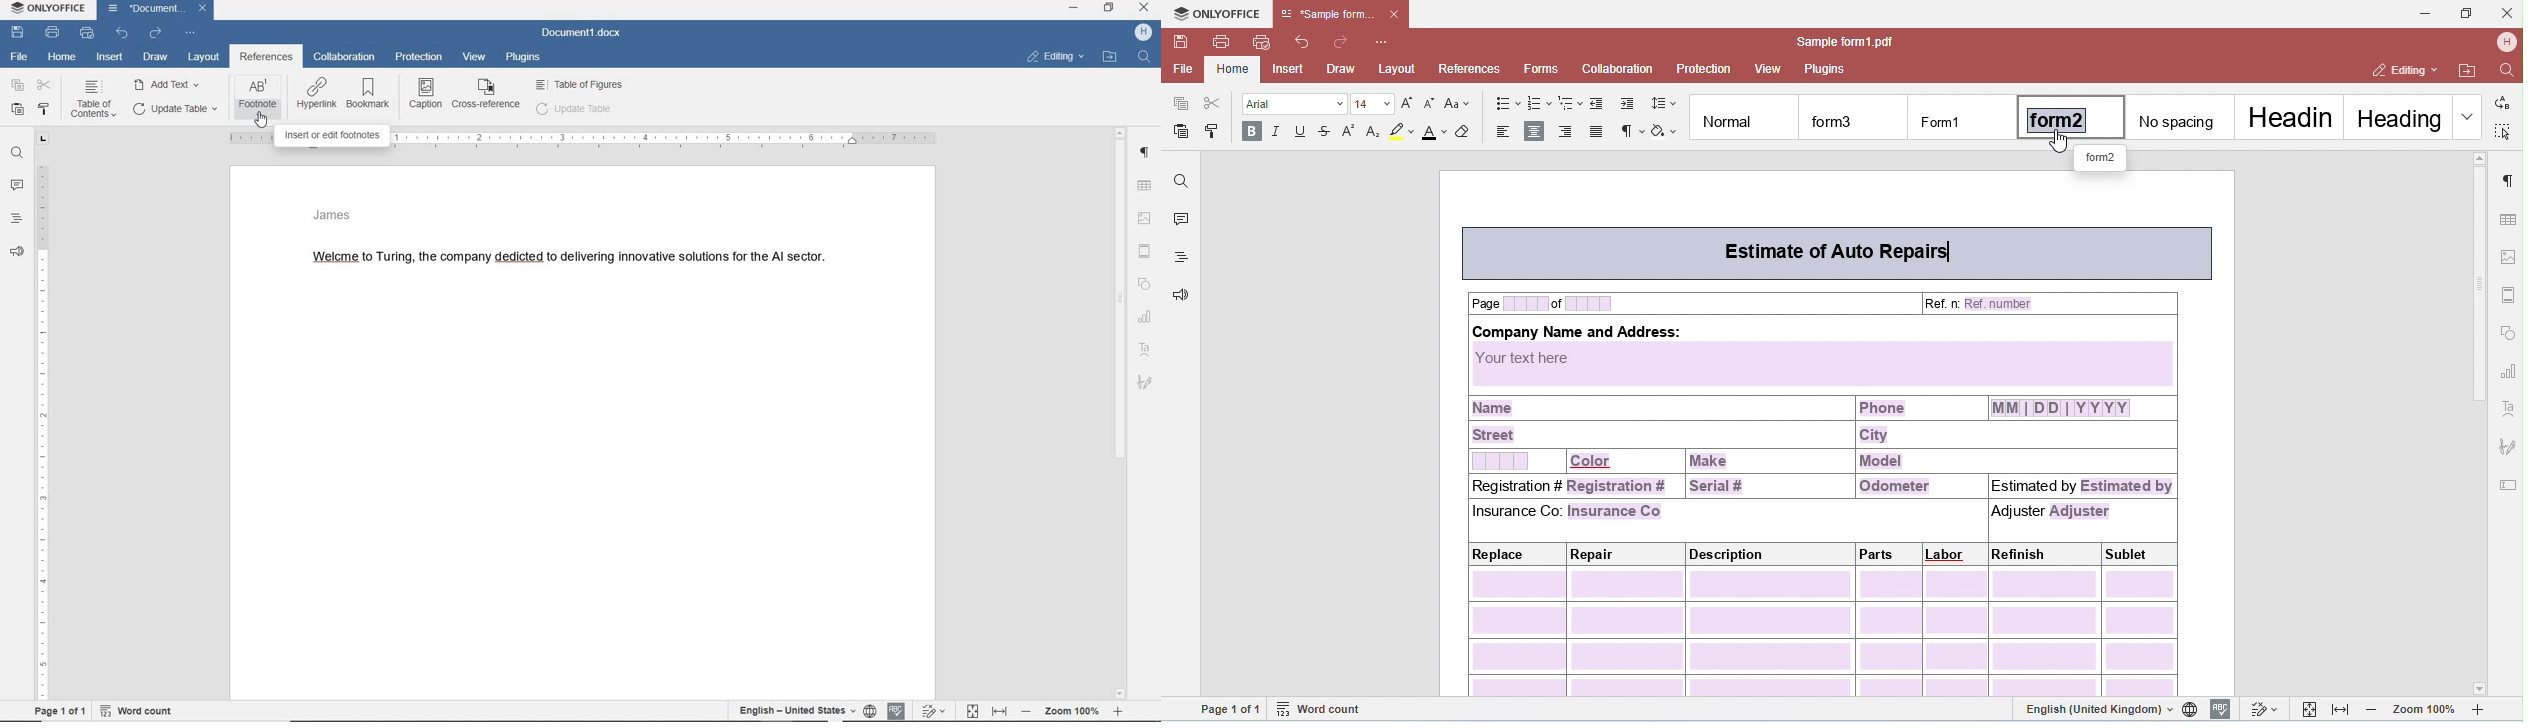 The width and height of the screenshot is (2548, 728). I want to click on system name, so click(49, 8).